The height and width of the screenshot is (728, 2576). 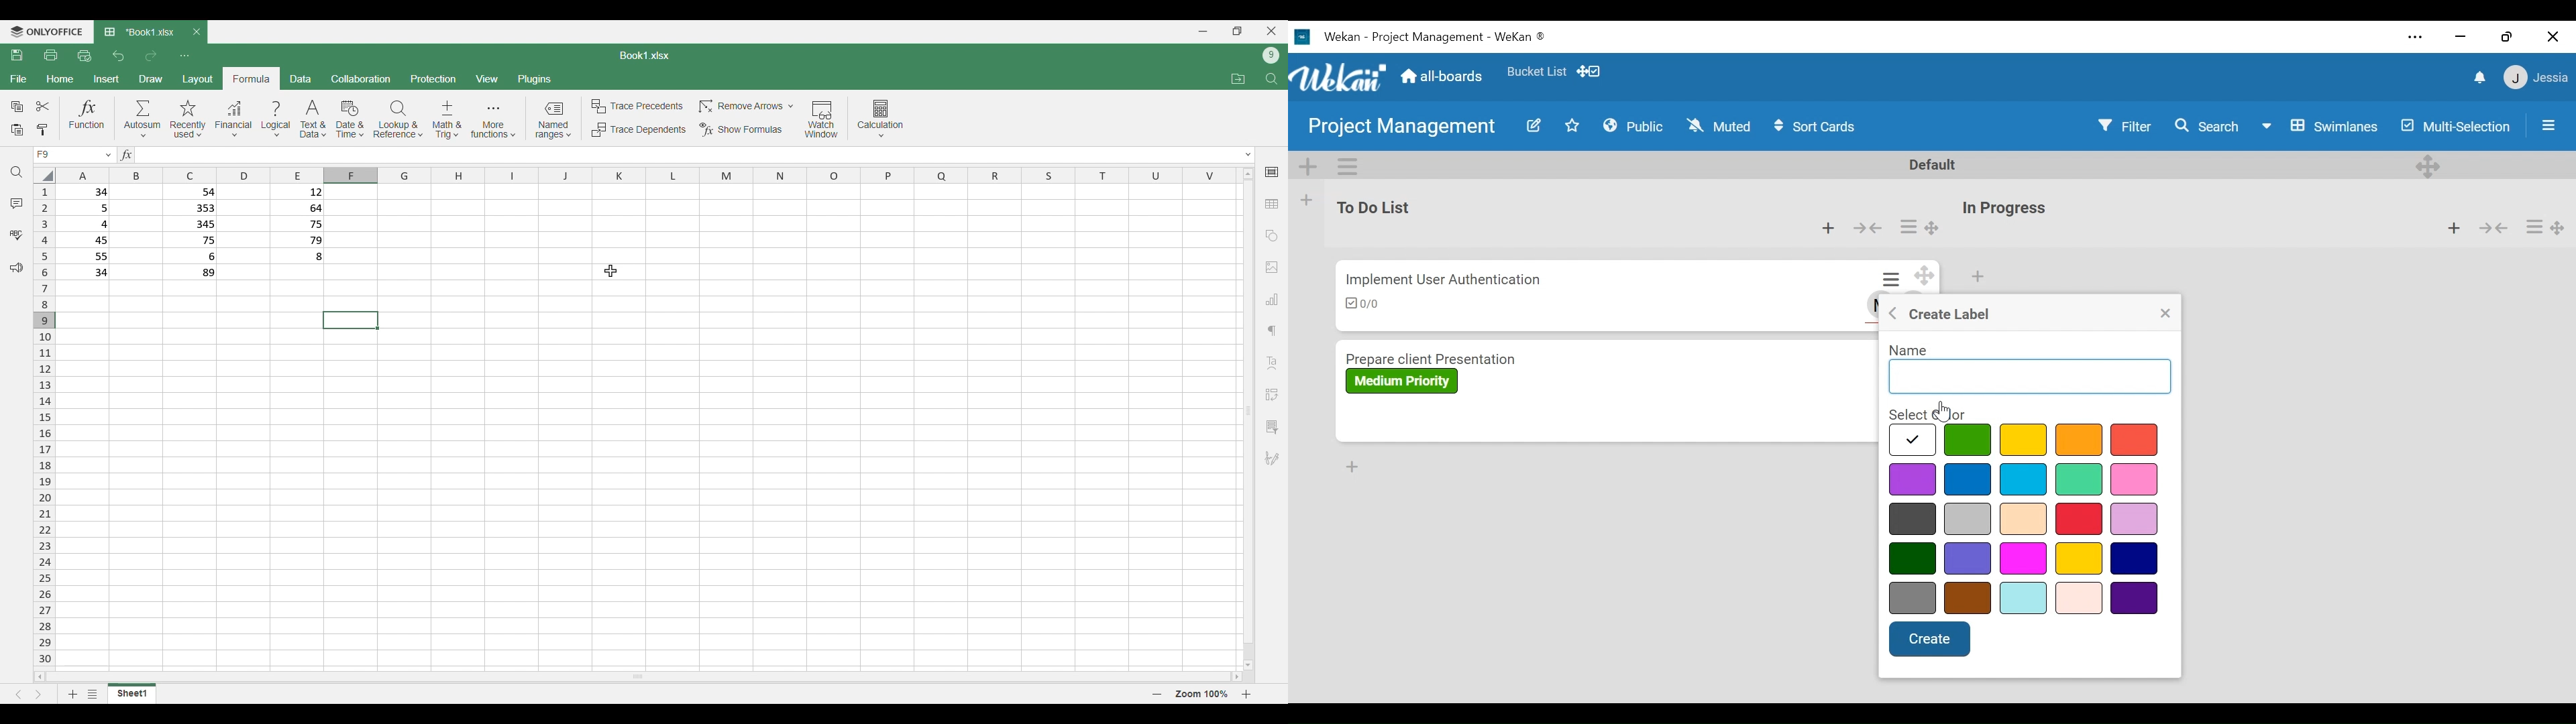 What do you see at coordinates (42, 131) in the screenshot?
I see `Clone formatting` at bounding box center [42, 131].